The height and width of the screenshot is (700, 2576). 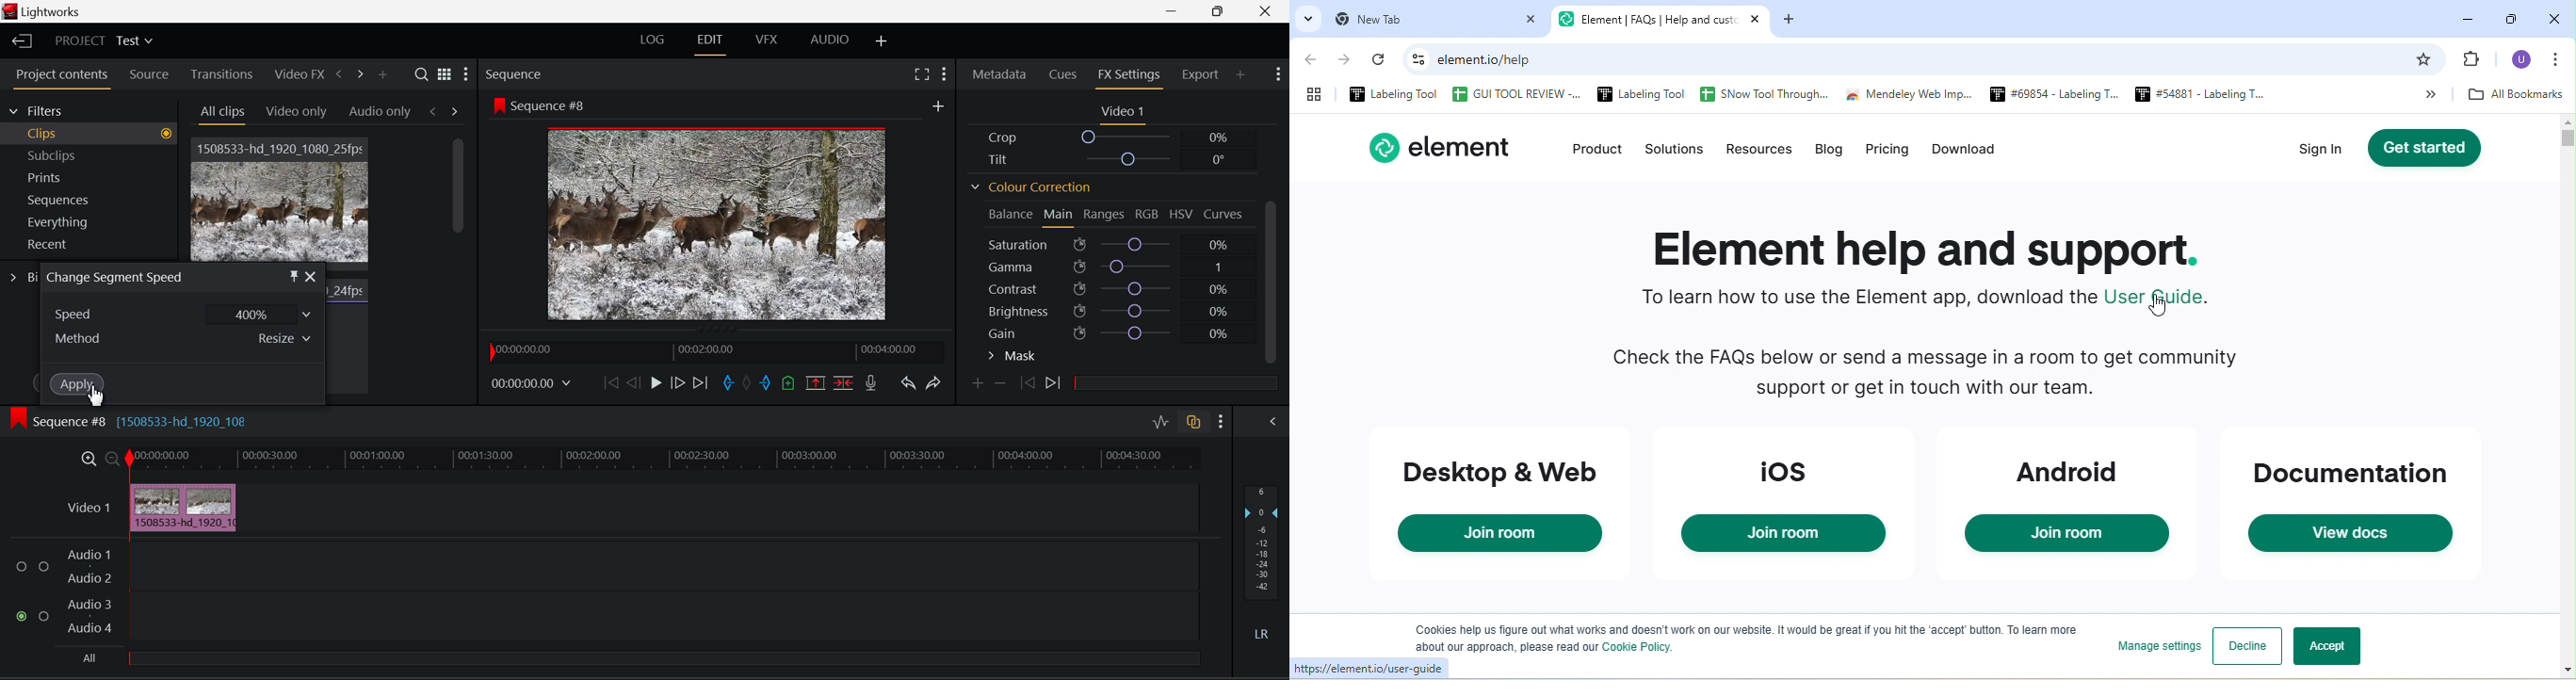 What do you see at coordinates (922, 76) in the screenshot?
I see `Full Screen` at bounding box center [922, 76].